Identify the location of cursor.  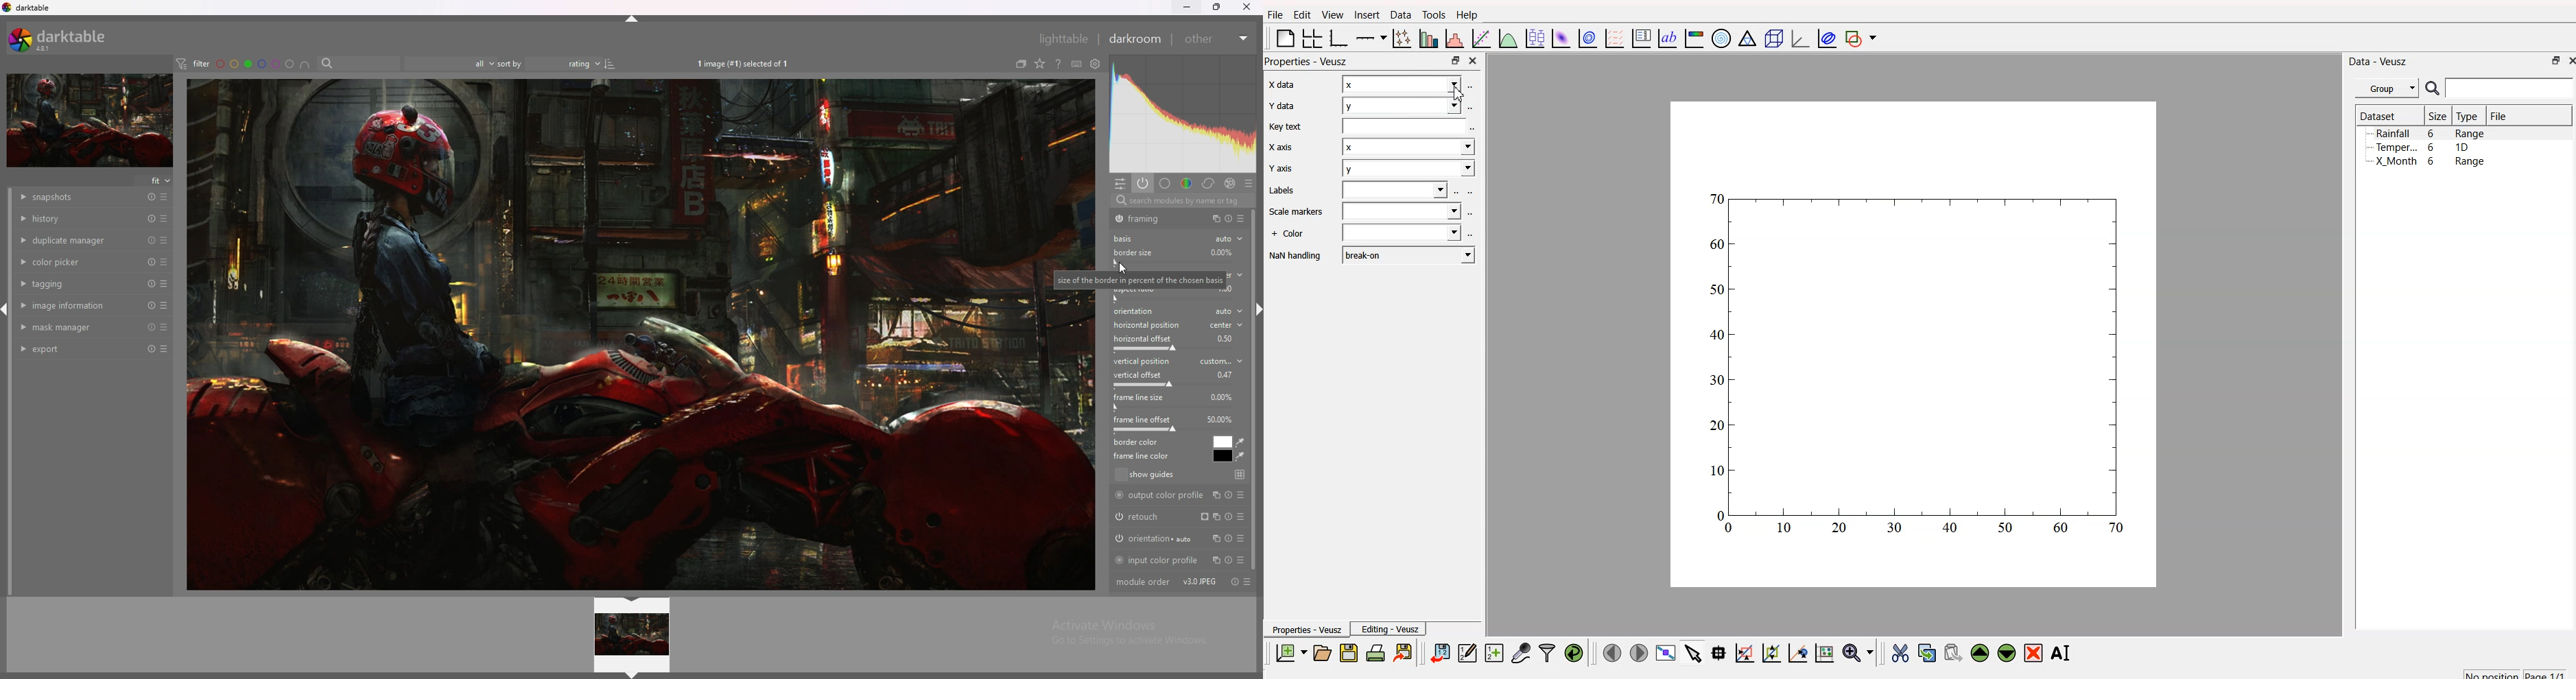
(1123, 268).